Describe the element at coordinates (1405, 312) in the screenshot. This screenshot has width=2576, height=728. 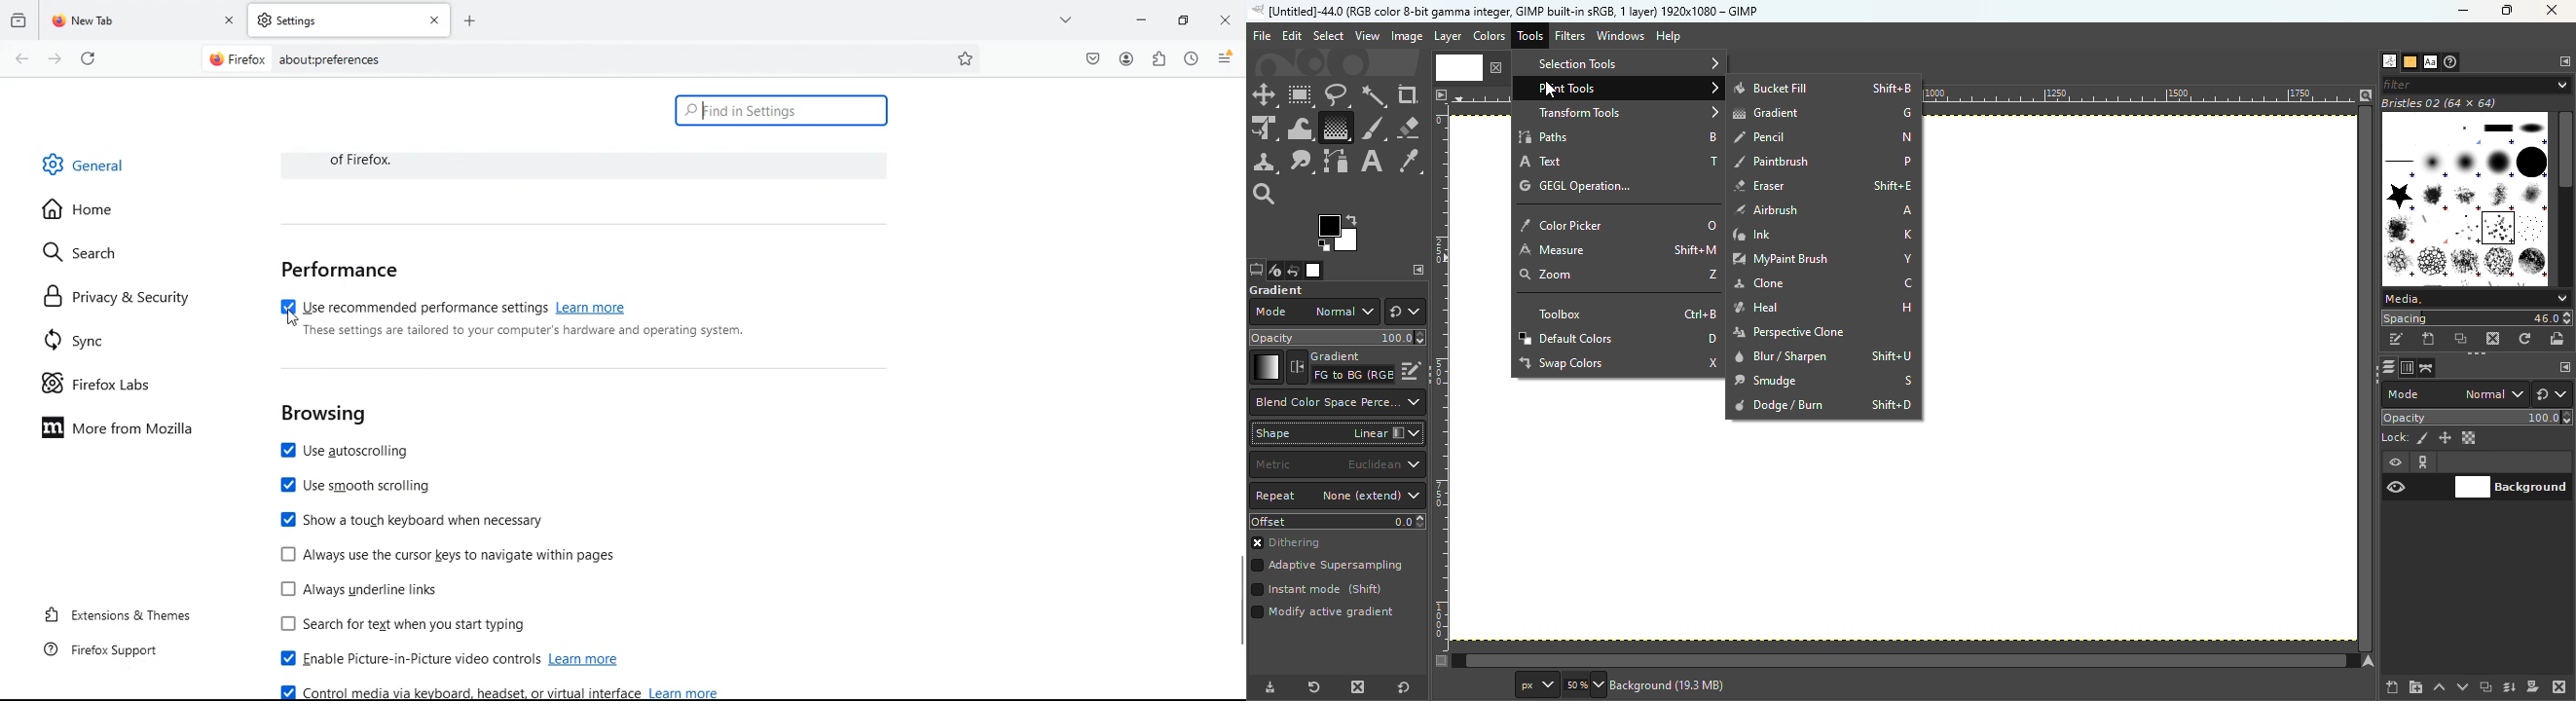
I see `Switch to another group of modes` at that location.